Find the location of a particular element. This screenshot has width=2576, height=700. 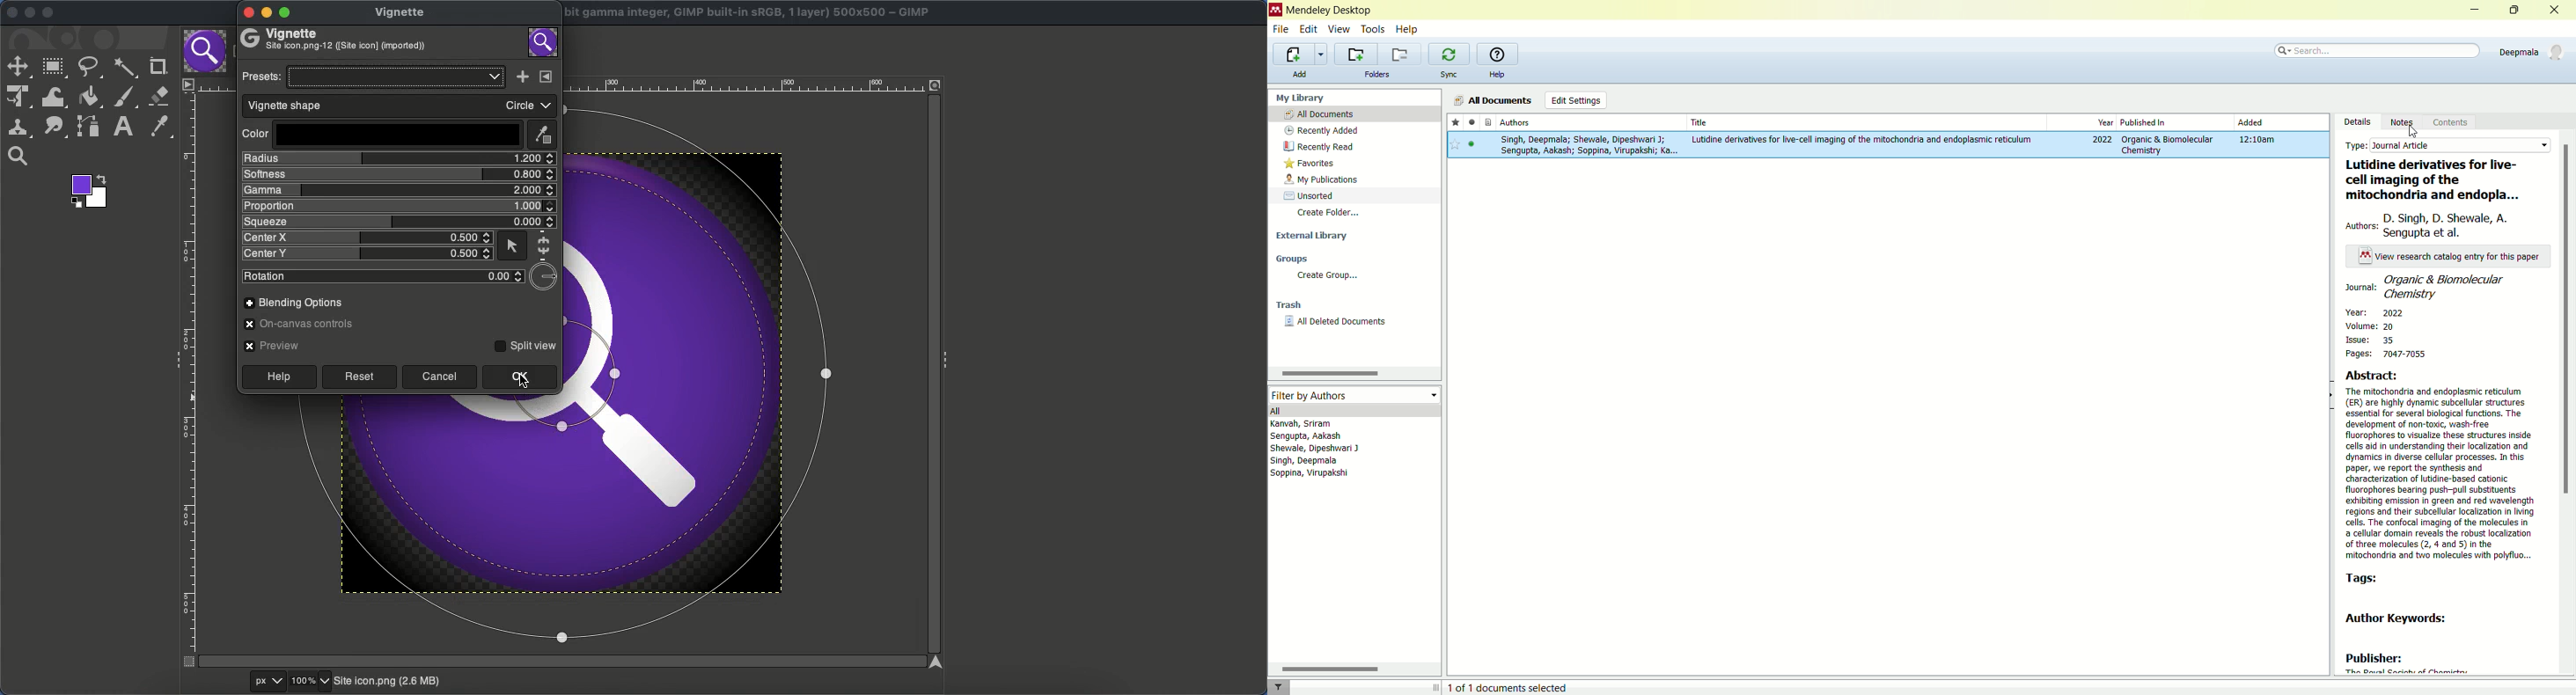

close is located at coordinates (247, 13).